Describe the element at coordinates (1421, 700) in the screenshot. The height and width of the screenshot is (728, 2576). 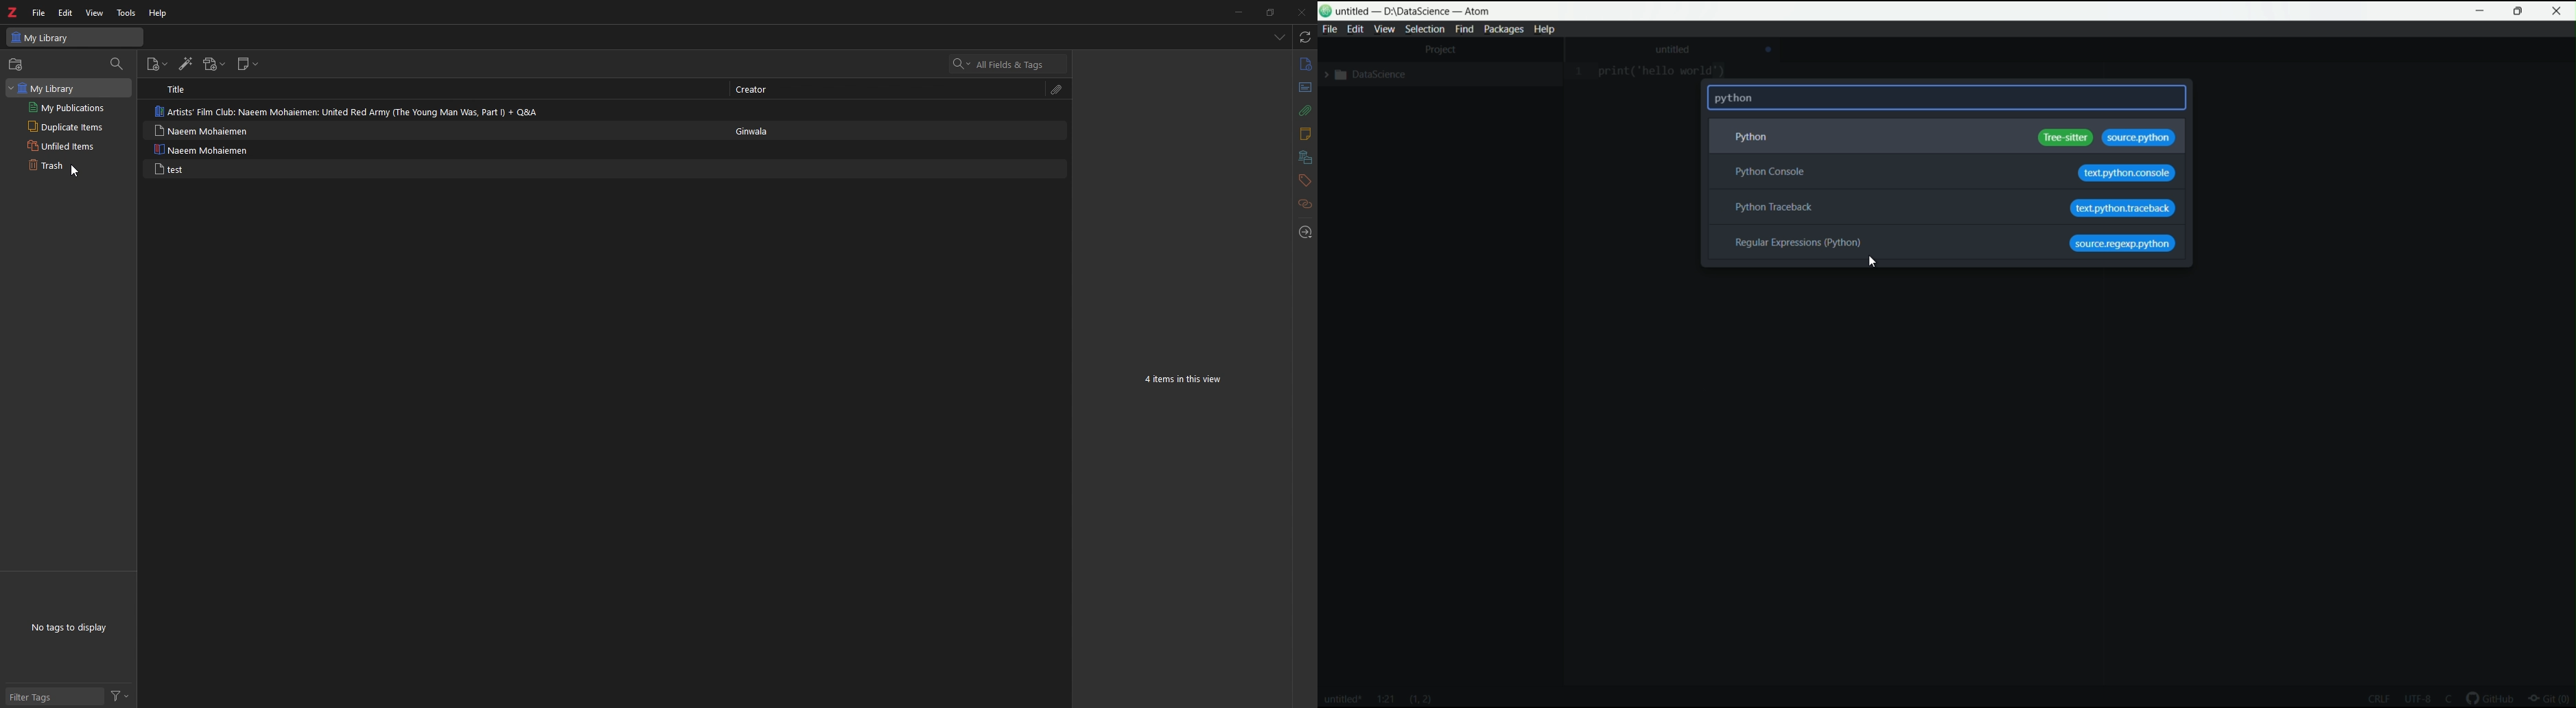
I see `line and characters` at that location.